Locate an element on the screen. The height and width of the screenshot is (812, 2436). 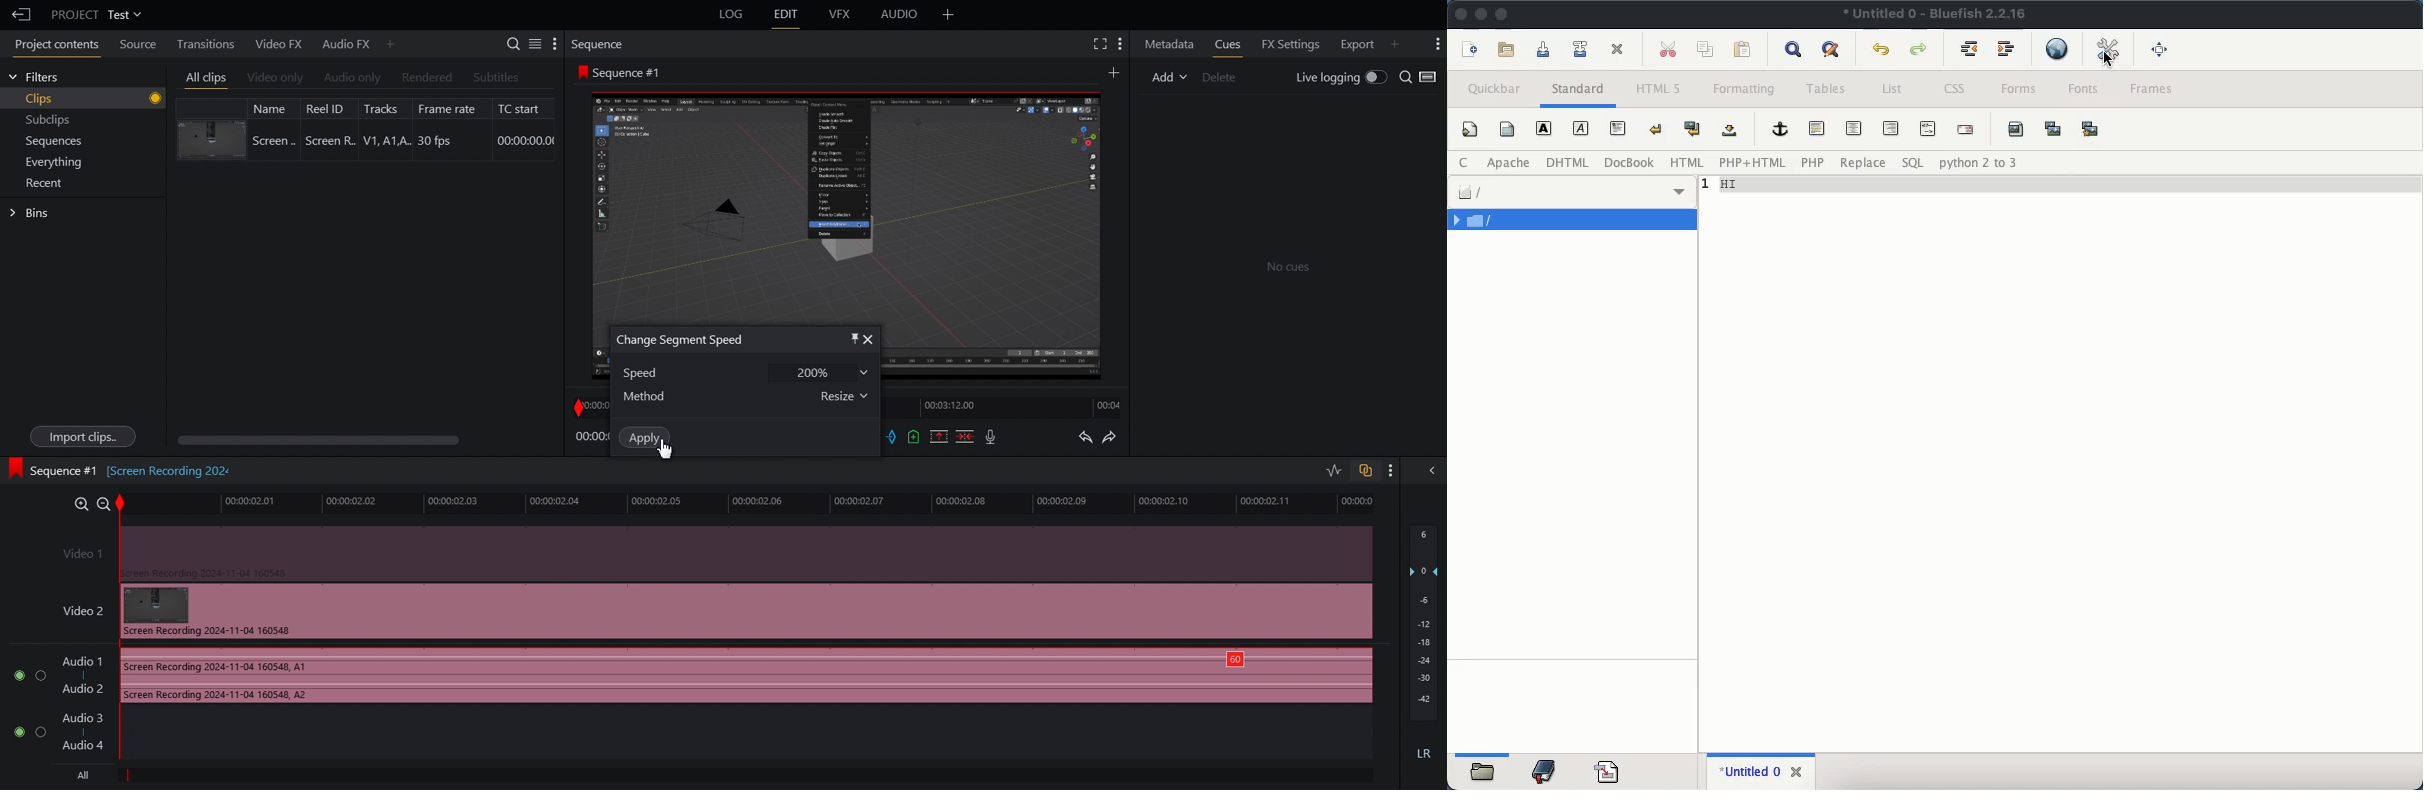
open is located at coordinates (1484, 774).